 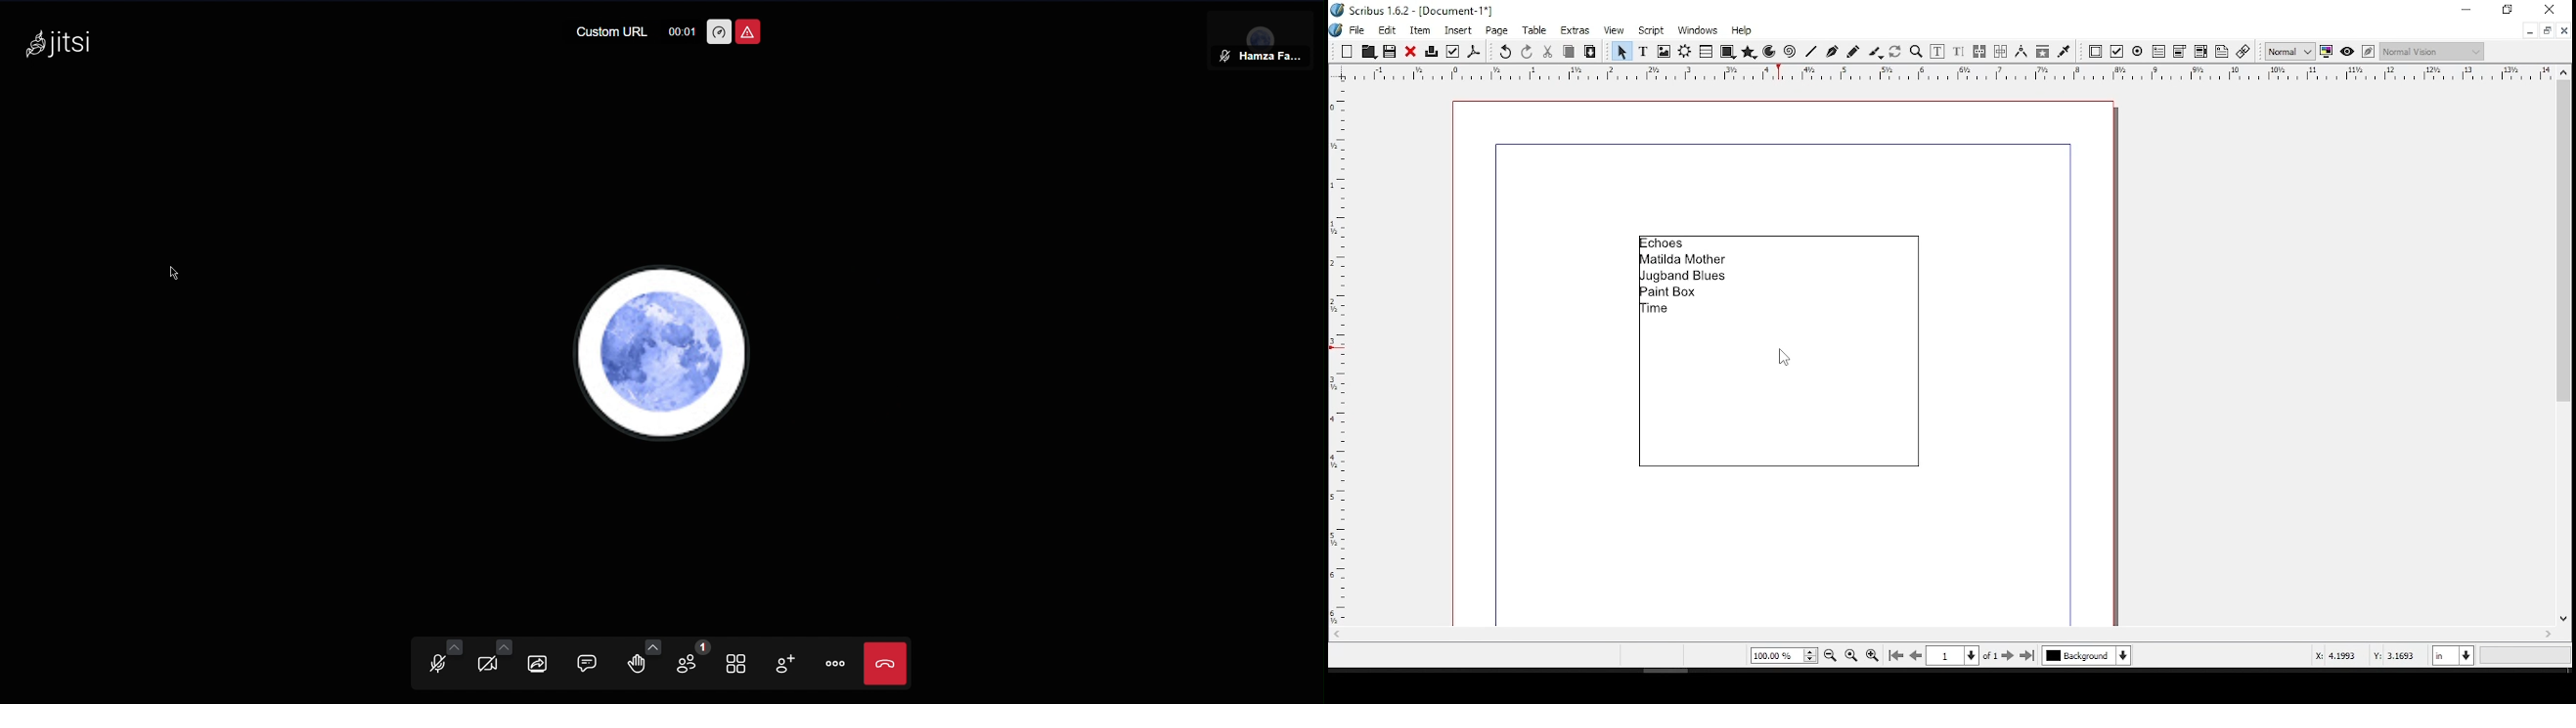 I want to click on file, so click(x=1359, y=29).